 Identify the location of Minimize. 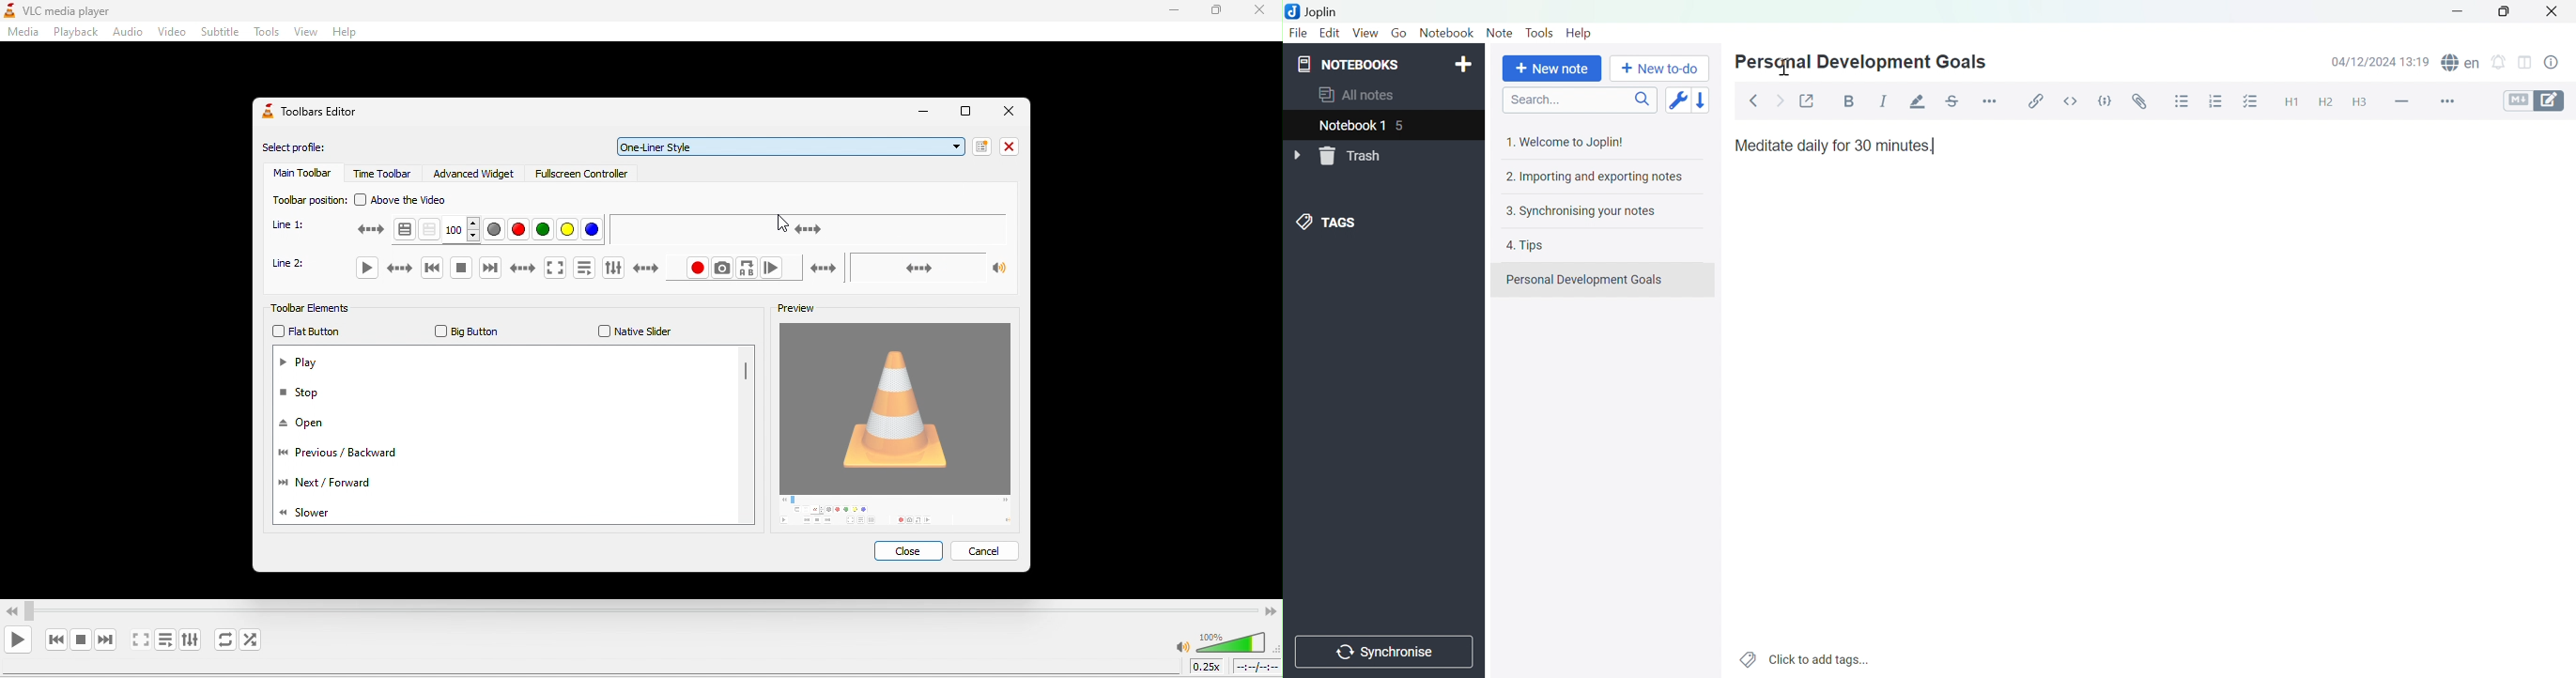
(2456, 11).